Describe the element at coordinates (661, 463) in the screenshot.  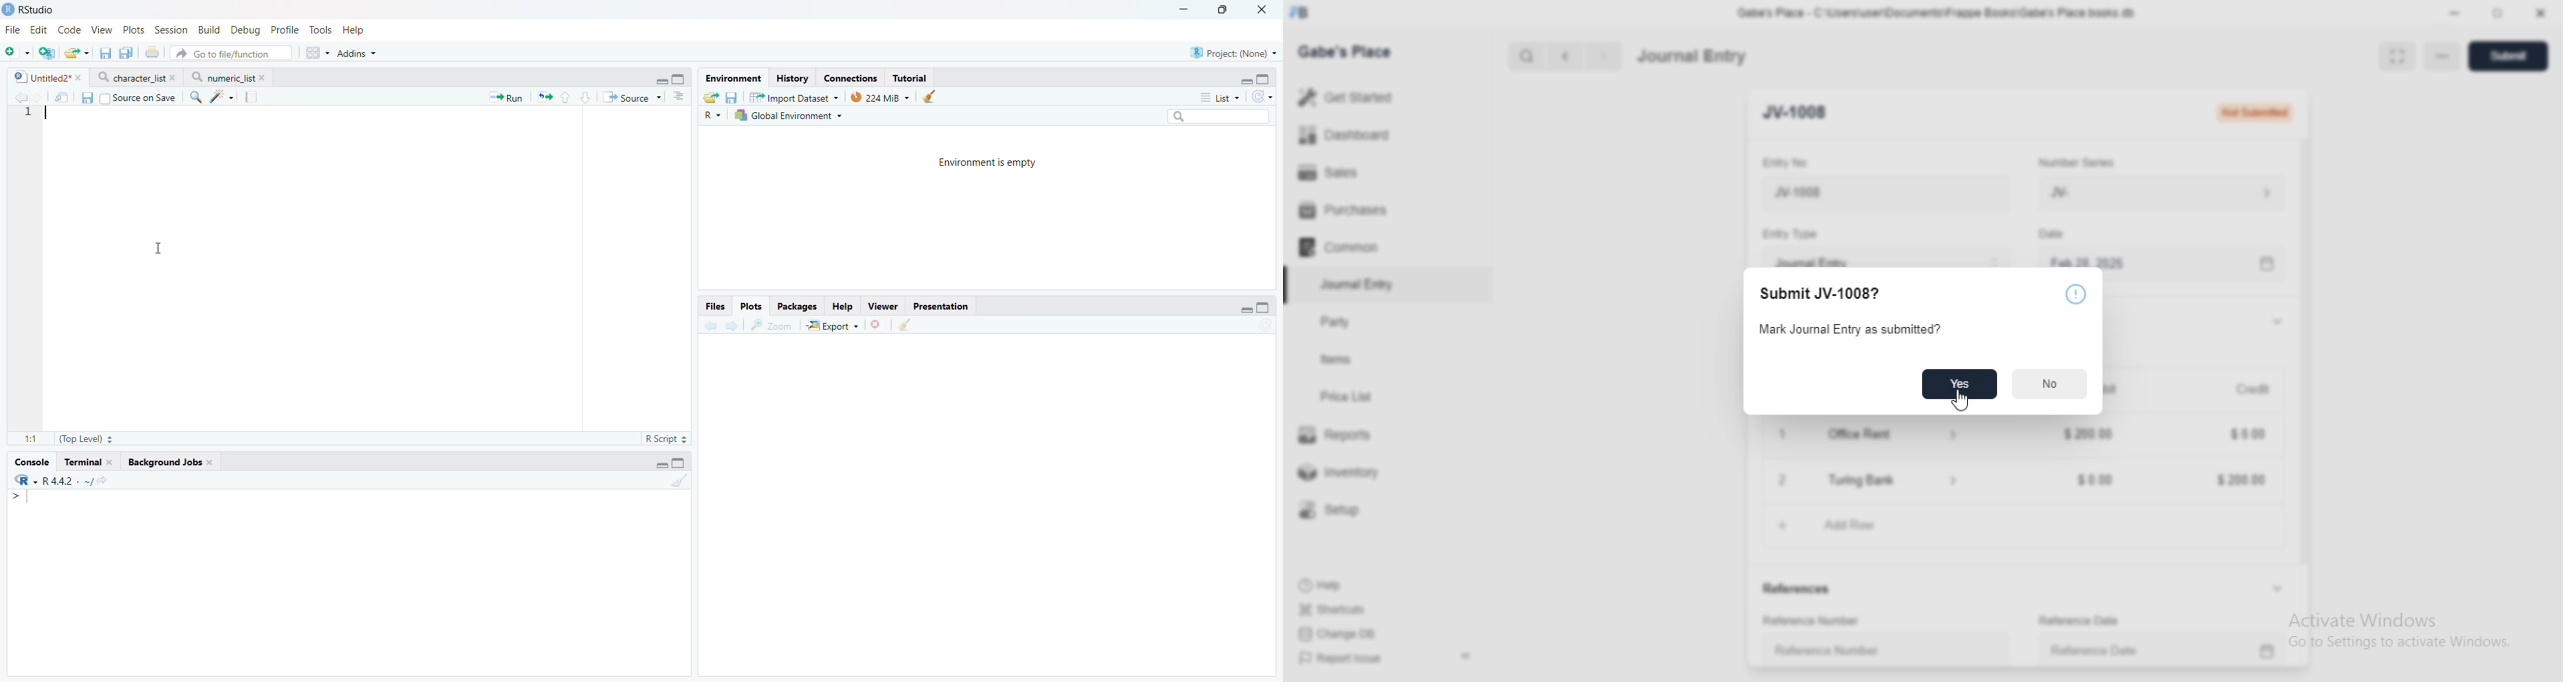
I see `Hide` at that location.